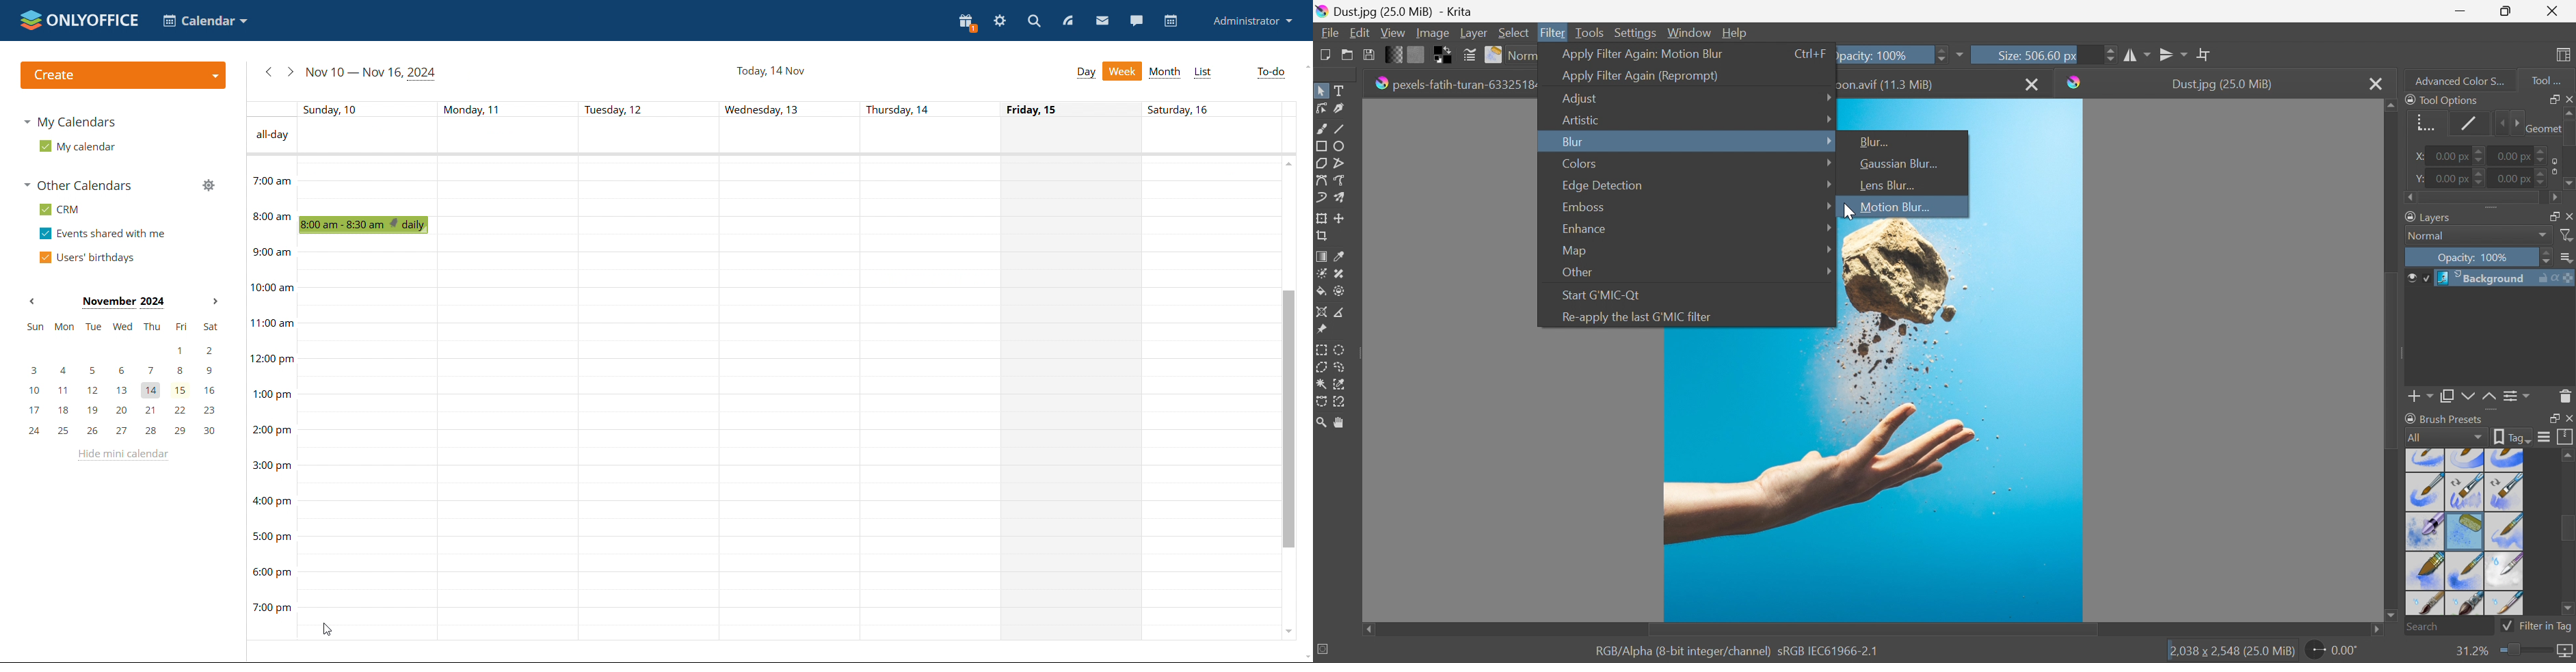 This screenshot has height=672, width=2576. Describe the element at coordinates (1495, 55) in the screenshot. I see `Choose brush preset` at that location.